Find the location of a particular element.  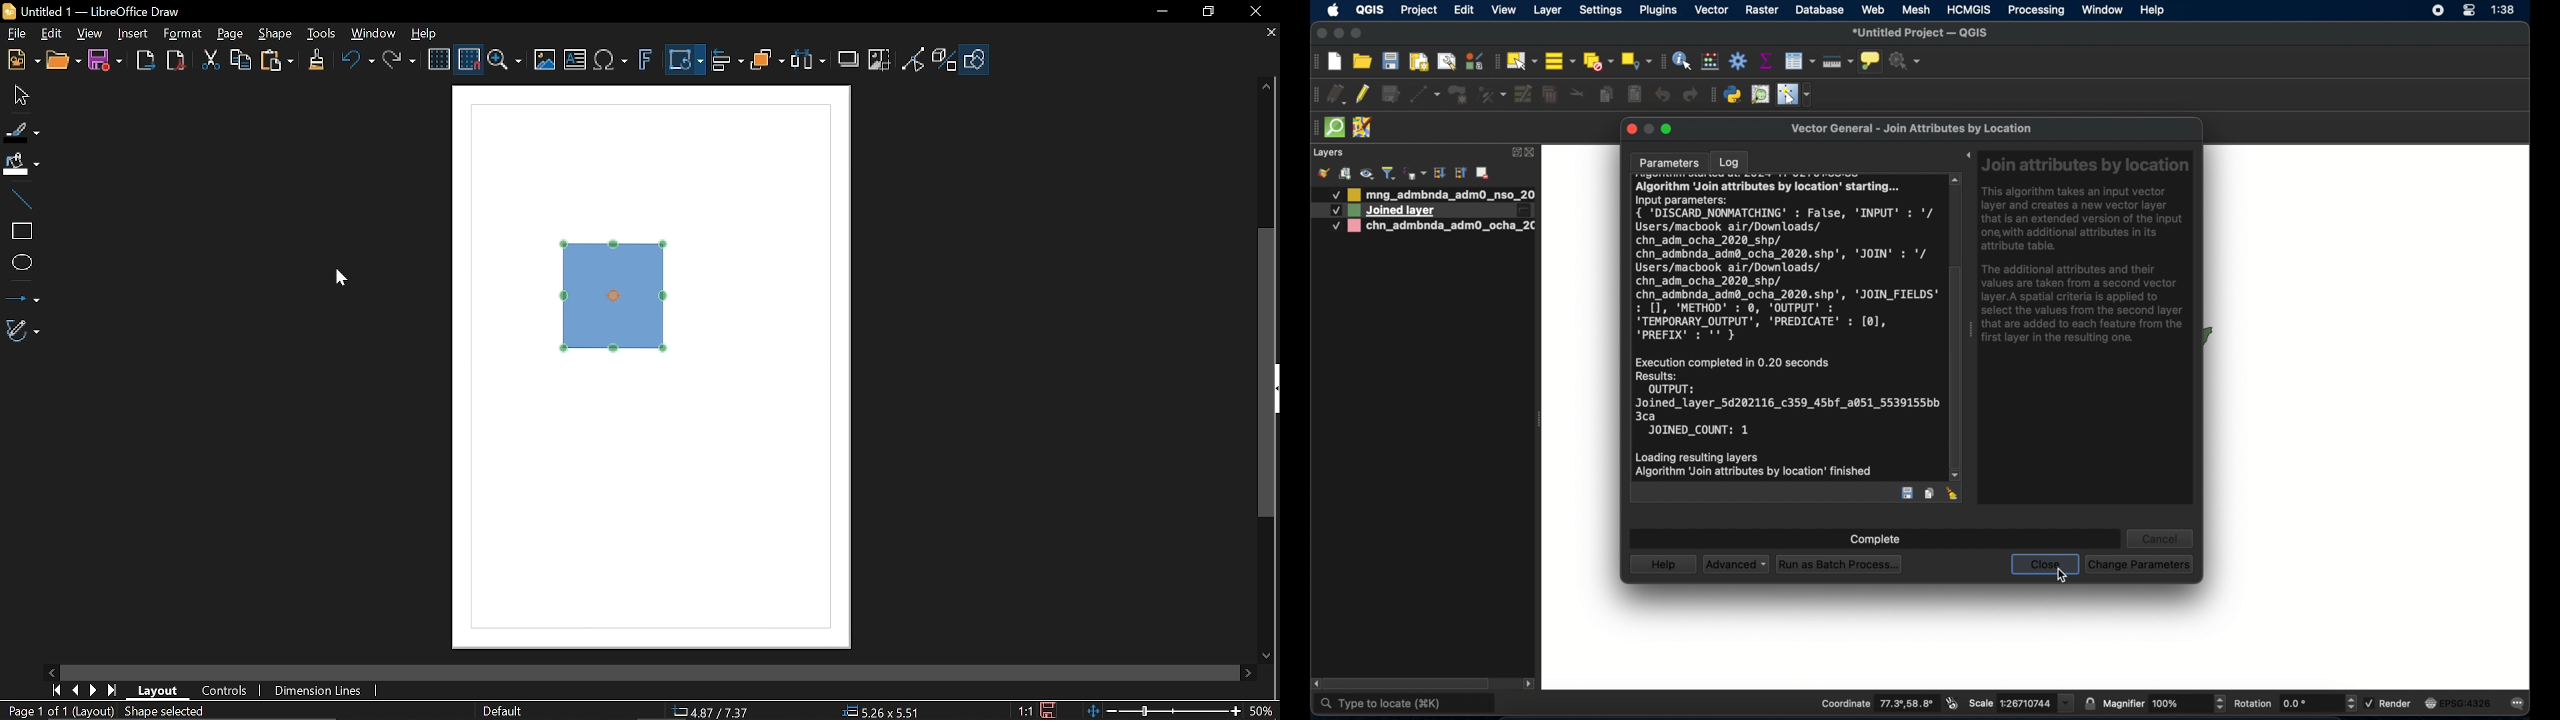

Checkbox is located at coordinates (1331, 227).